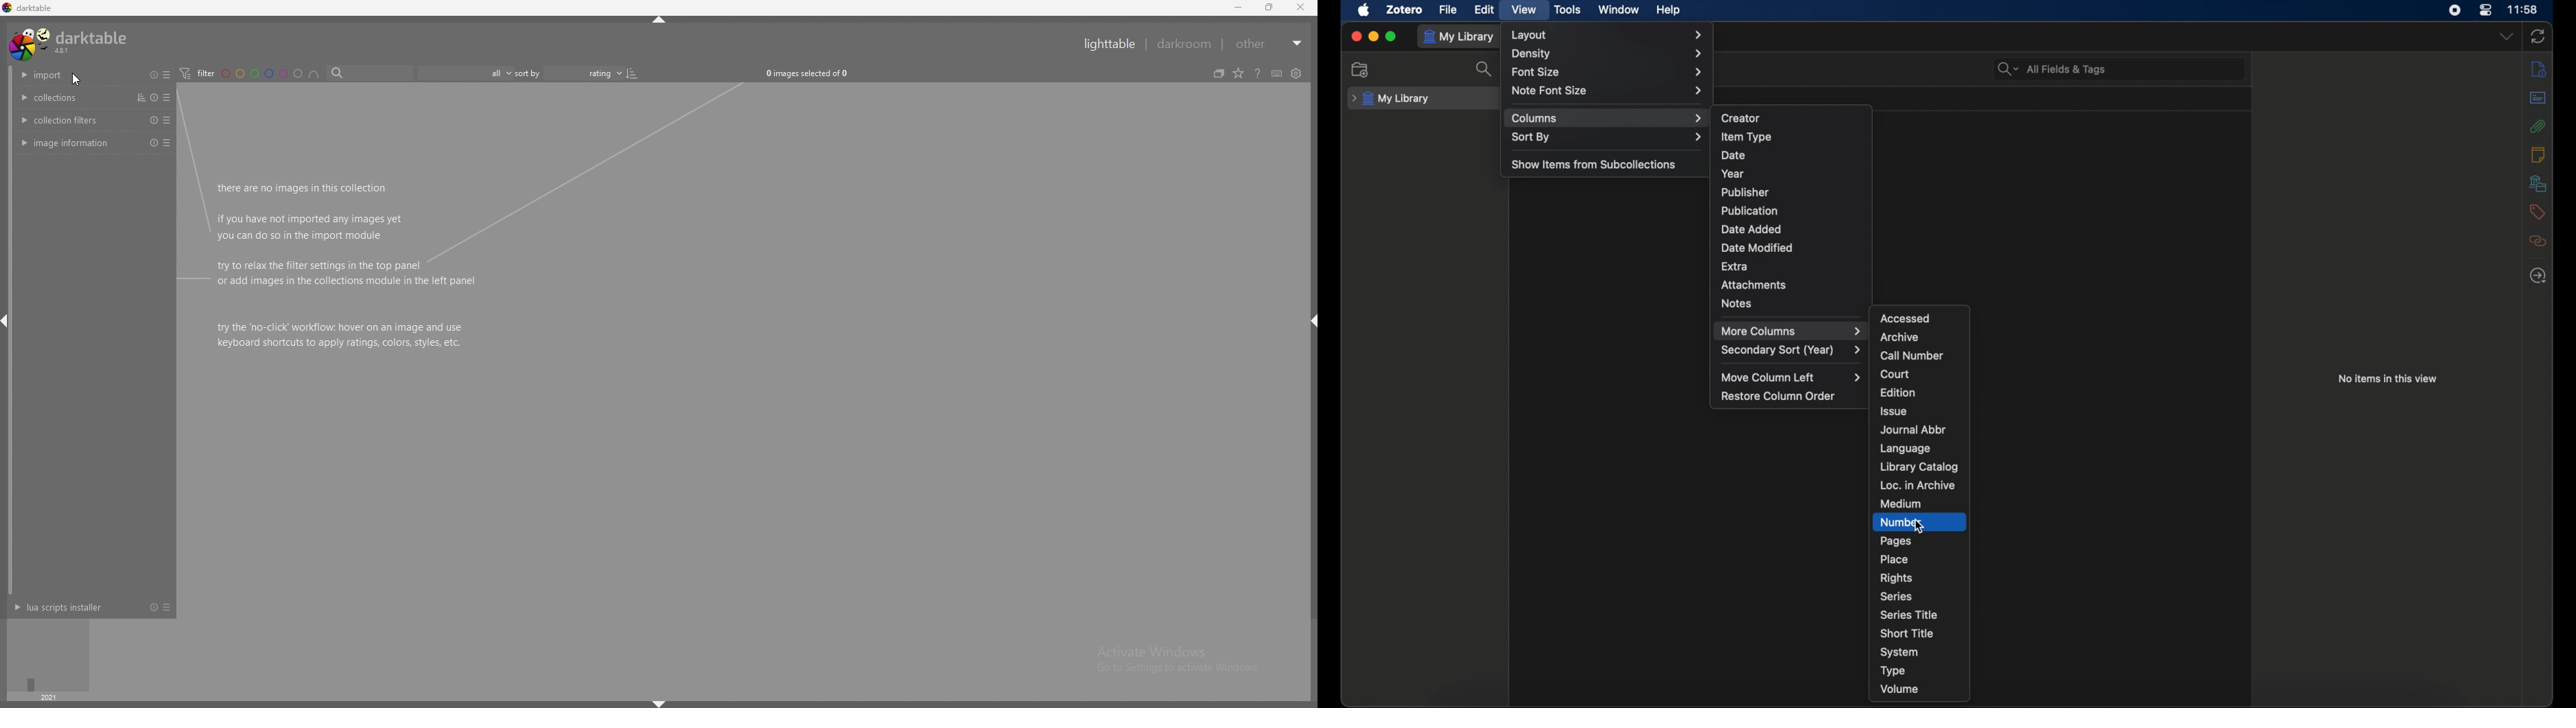 This screenshot has height=728, width=2576. Describe the element at coordinates (1905, 318) in the screenshot. I see `accessed` at that location.